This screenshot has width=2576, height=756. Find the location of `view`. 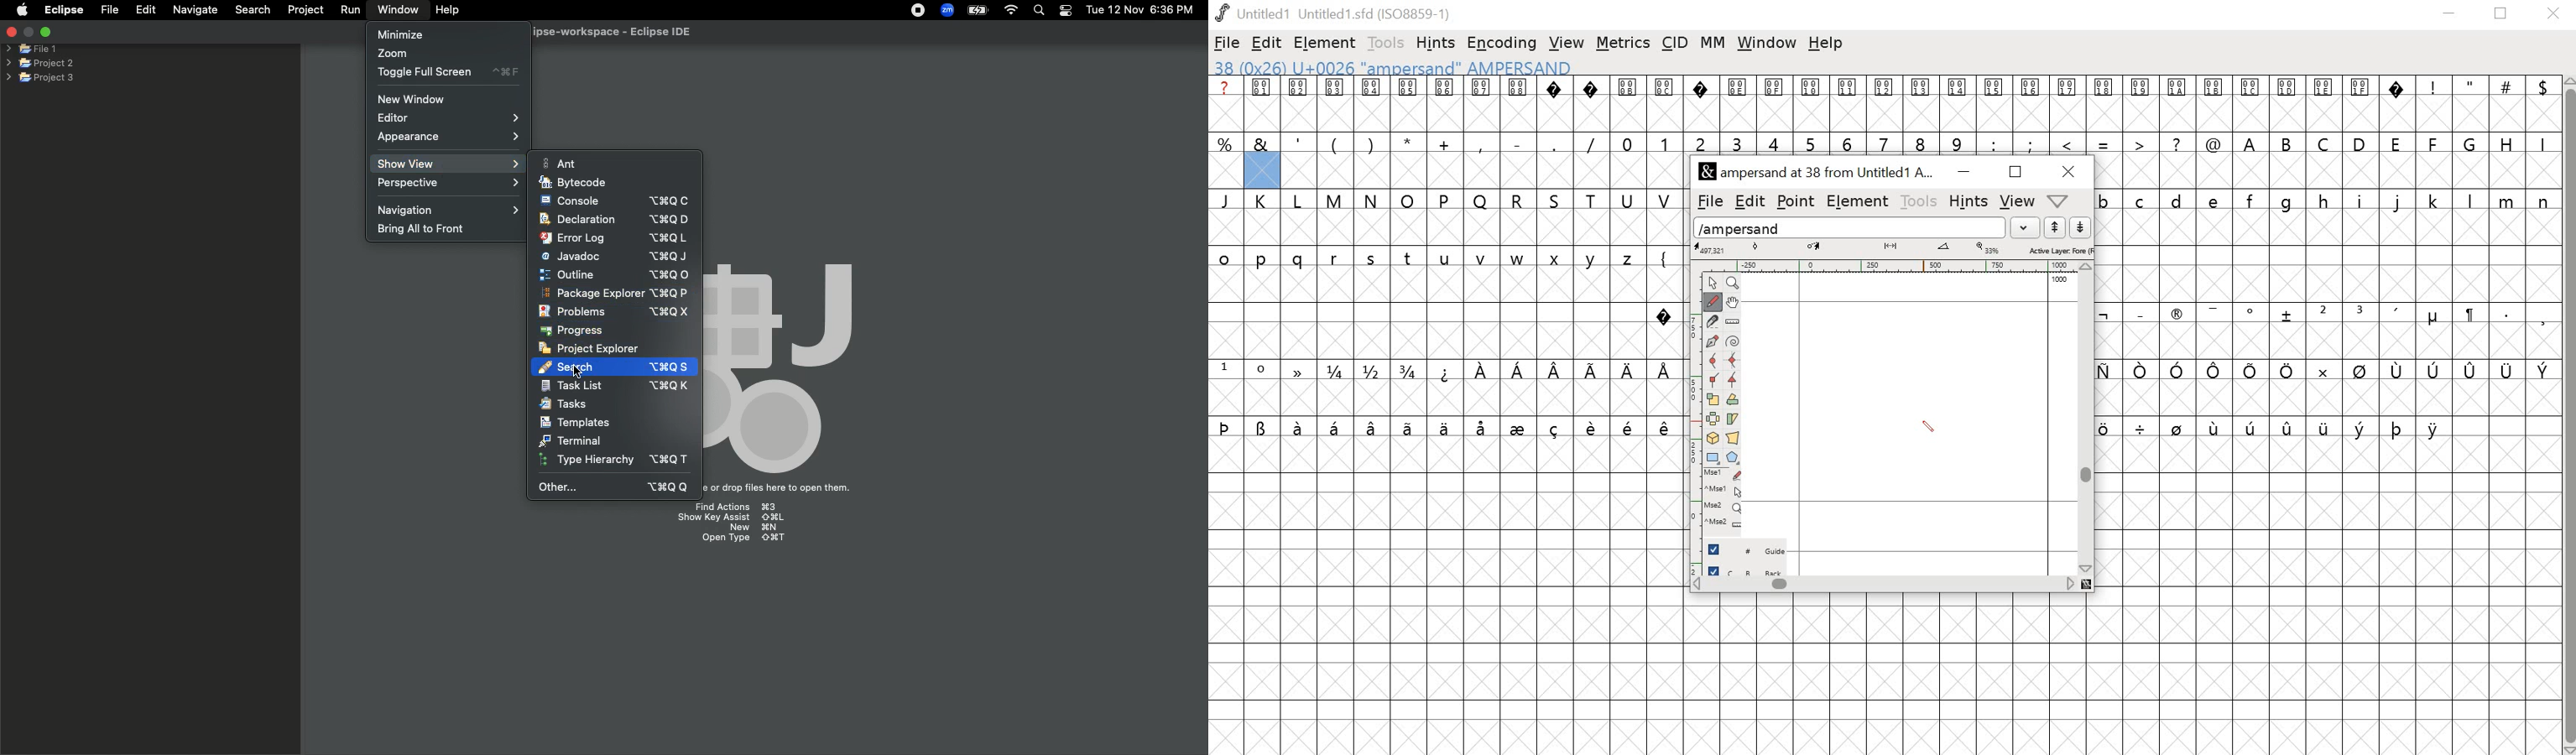

view is located at coordinates (2019, 200).